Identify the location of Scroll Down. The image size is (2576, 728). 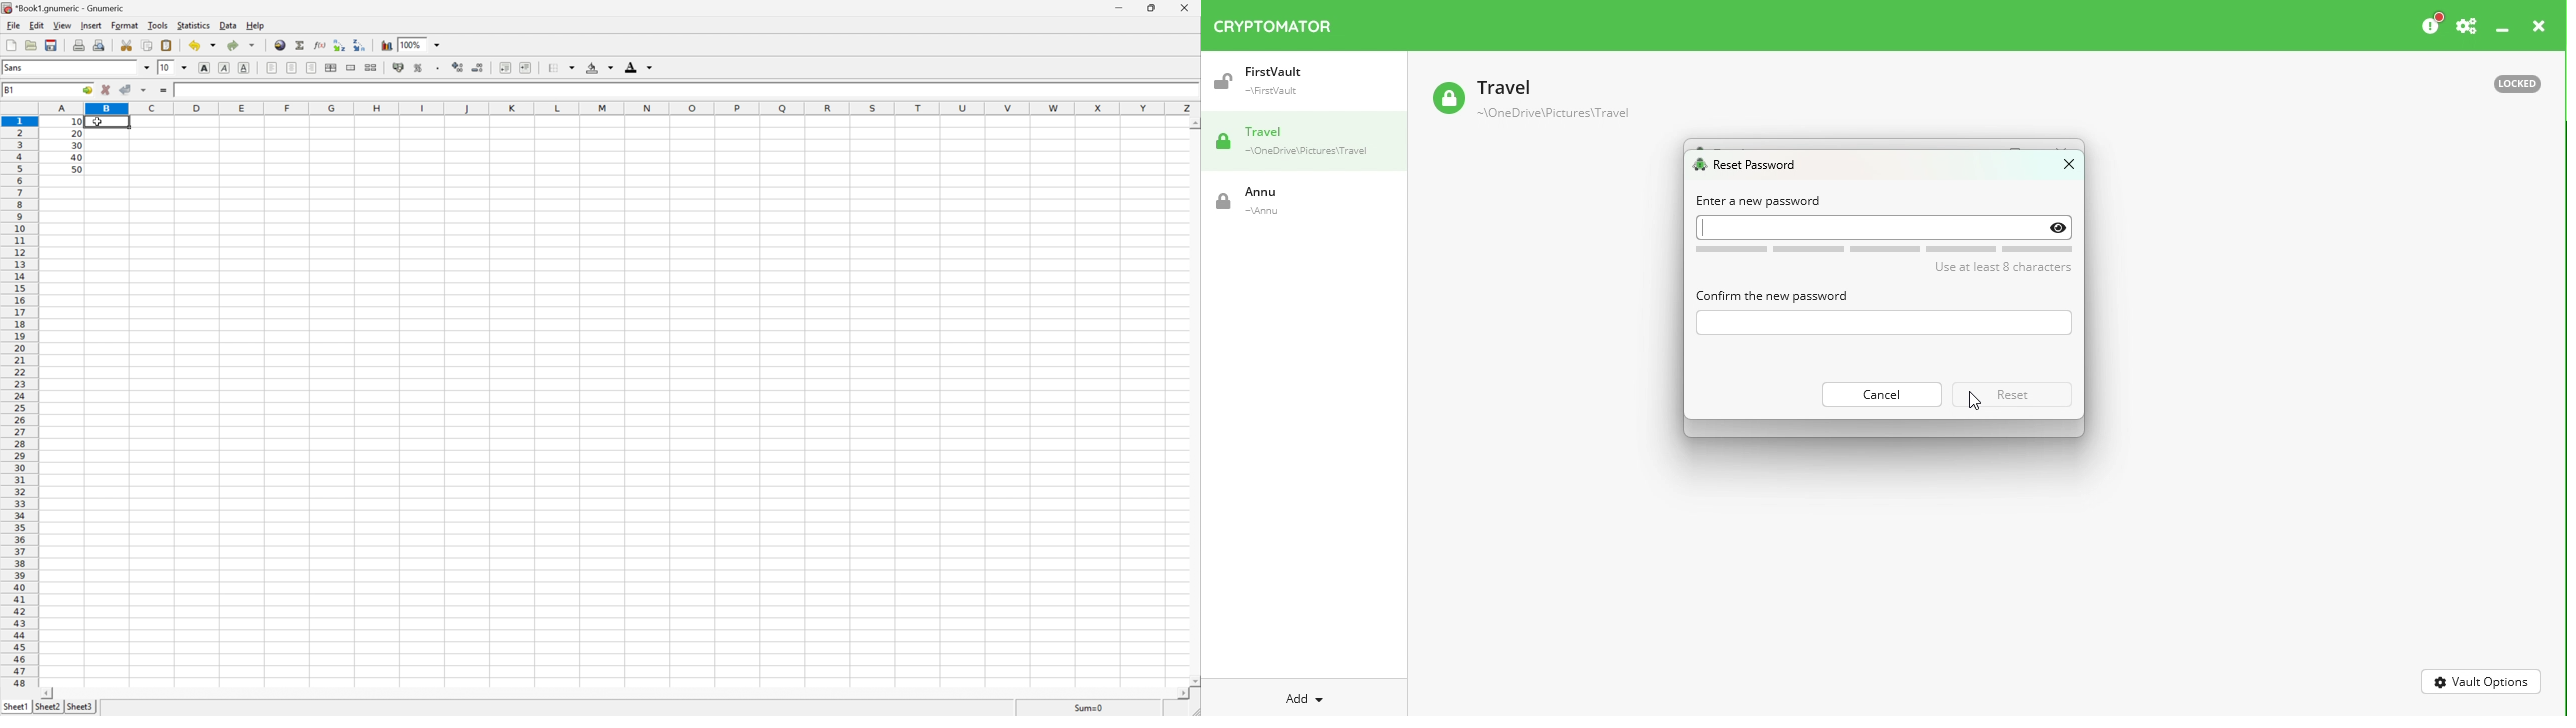
(1194, 680).